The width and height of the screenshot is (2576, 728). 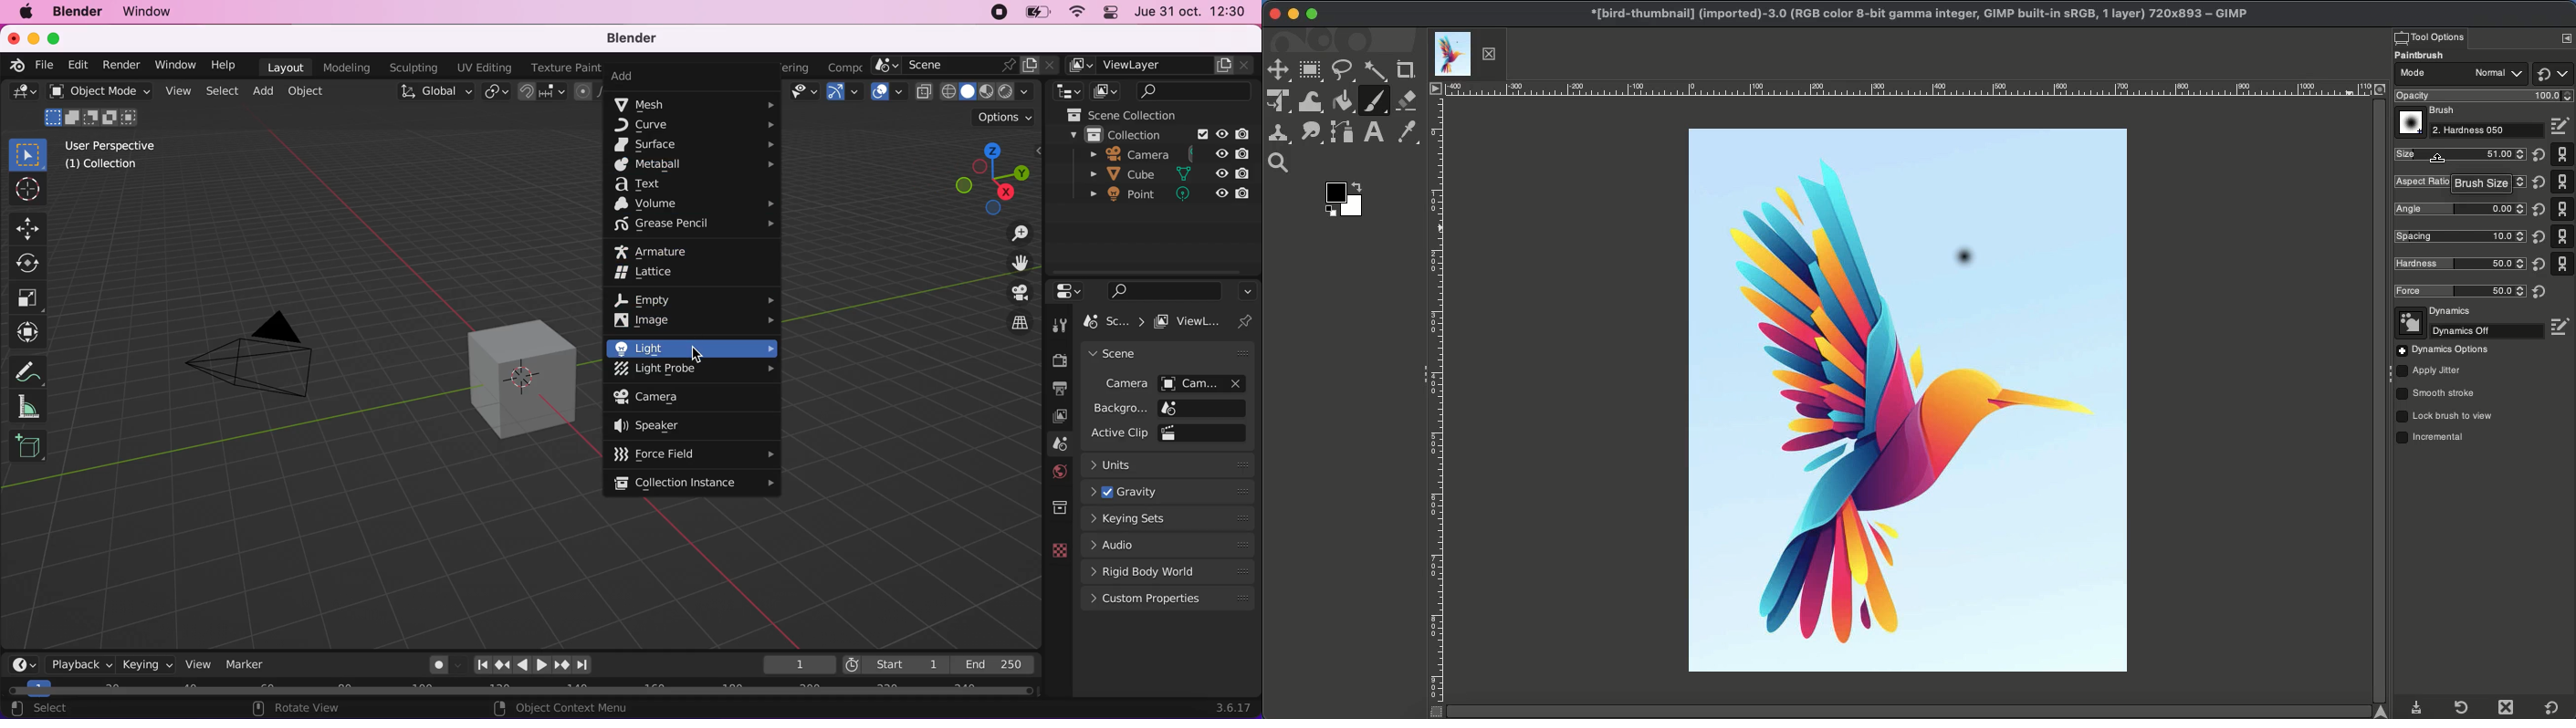 I want to click on output, so click(x=1058, y=388).